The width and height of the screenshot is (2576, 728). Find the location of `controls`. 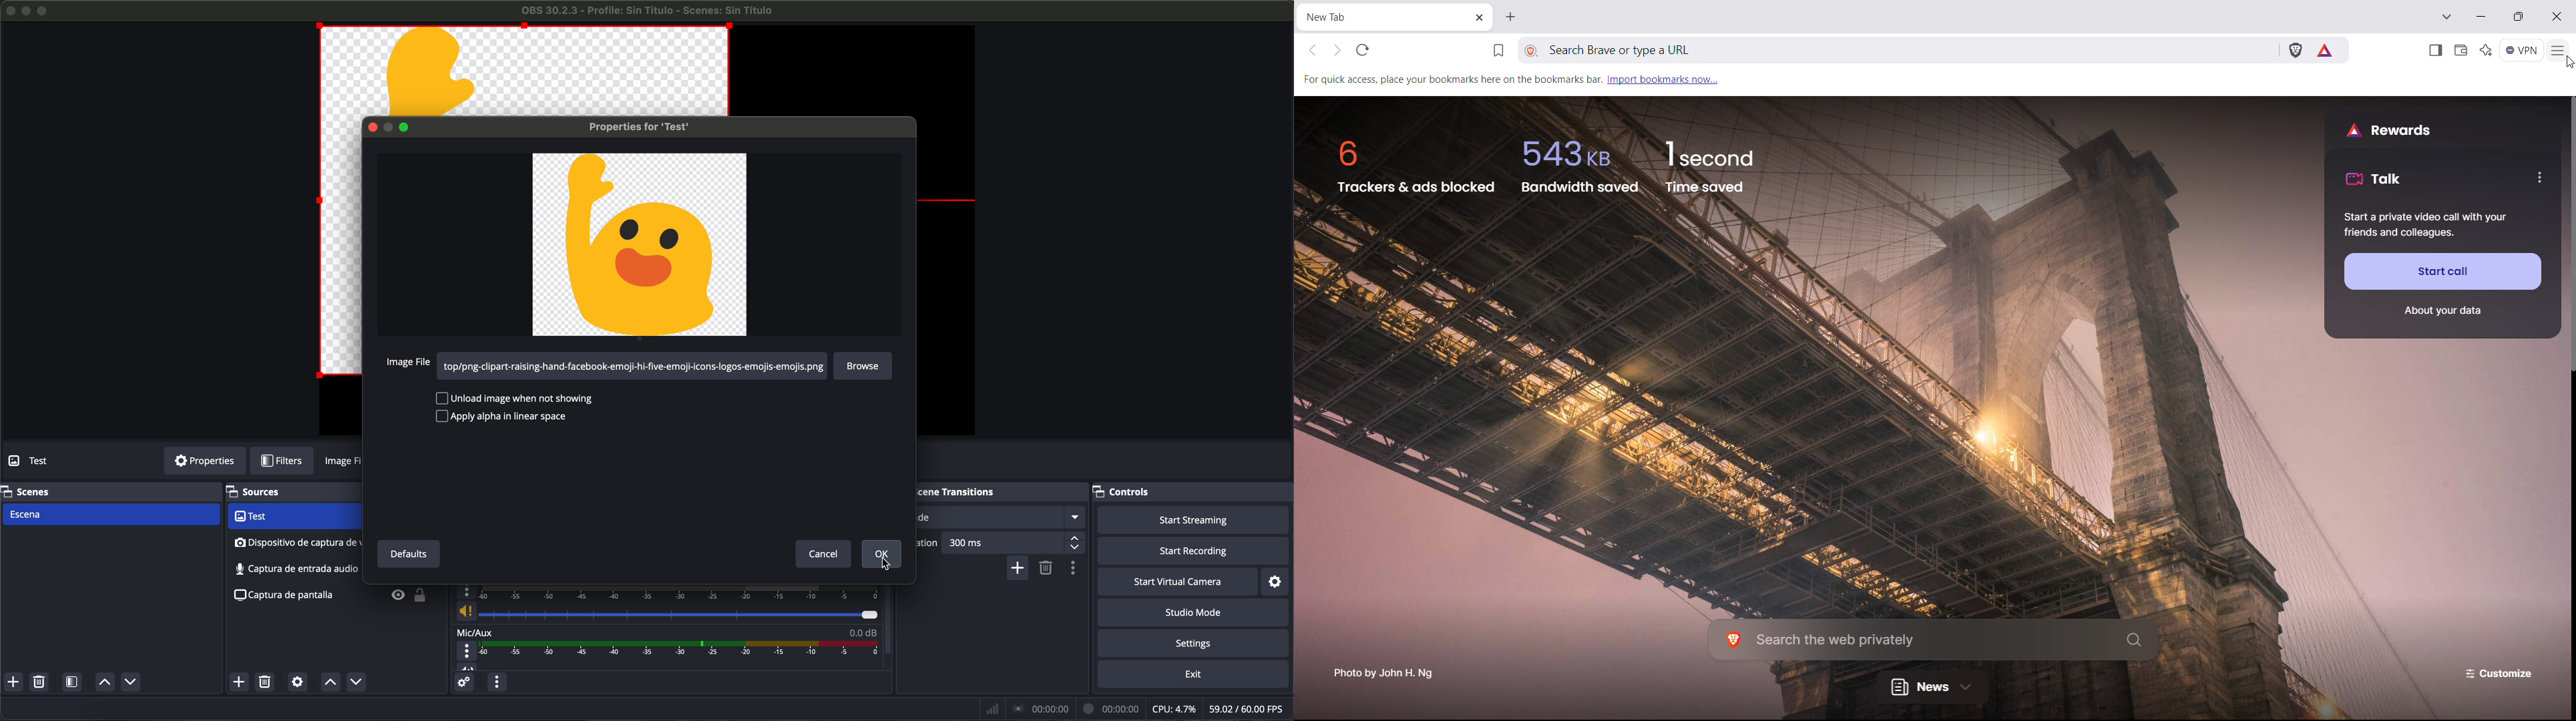

controls is located at coordinates (1131, 489).